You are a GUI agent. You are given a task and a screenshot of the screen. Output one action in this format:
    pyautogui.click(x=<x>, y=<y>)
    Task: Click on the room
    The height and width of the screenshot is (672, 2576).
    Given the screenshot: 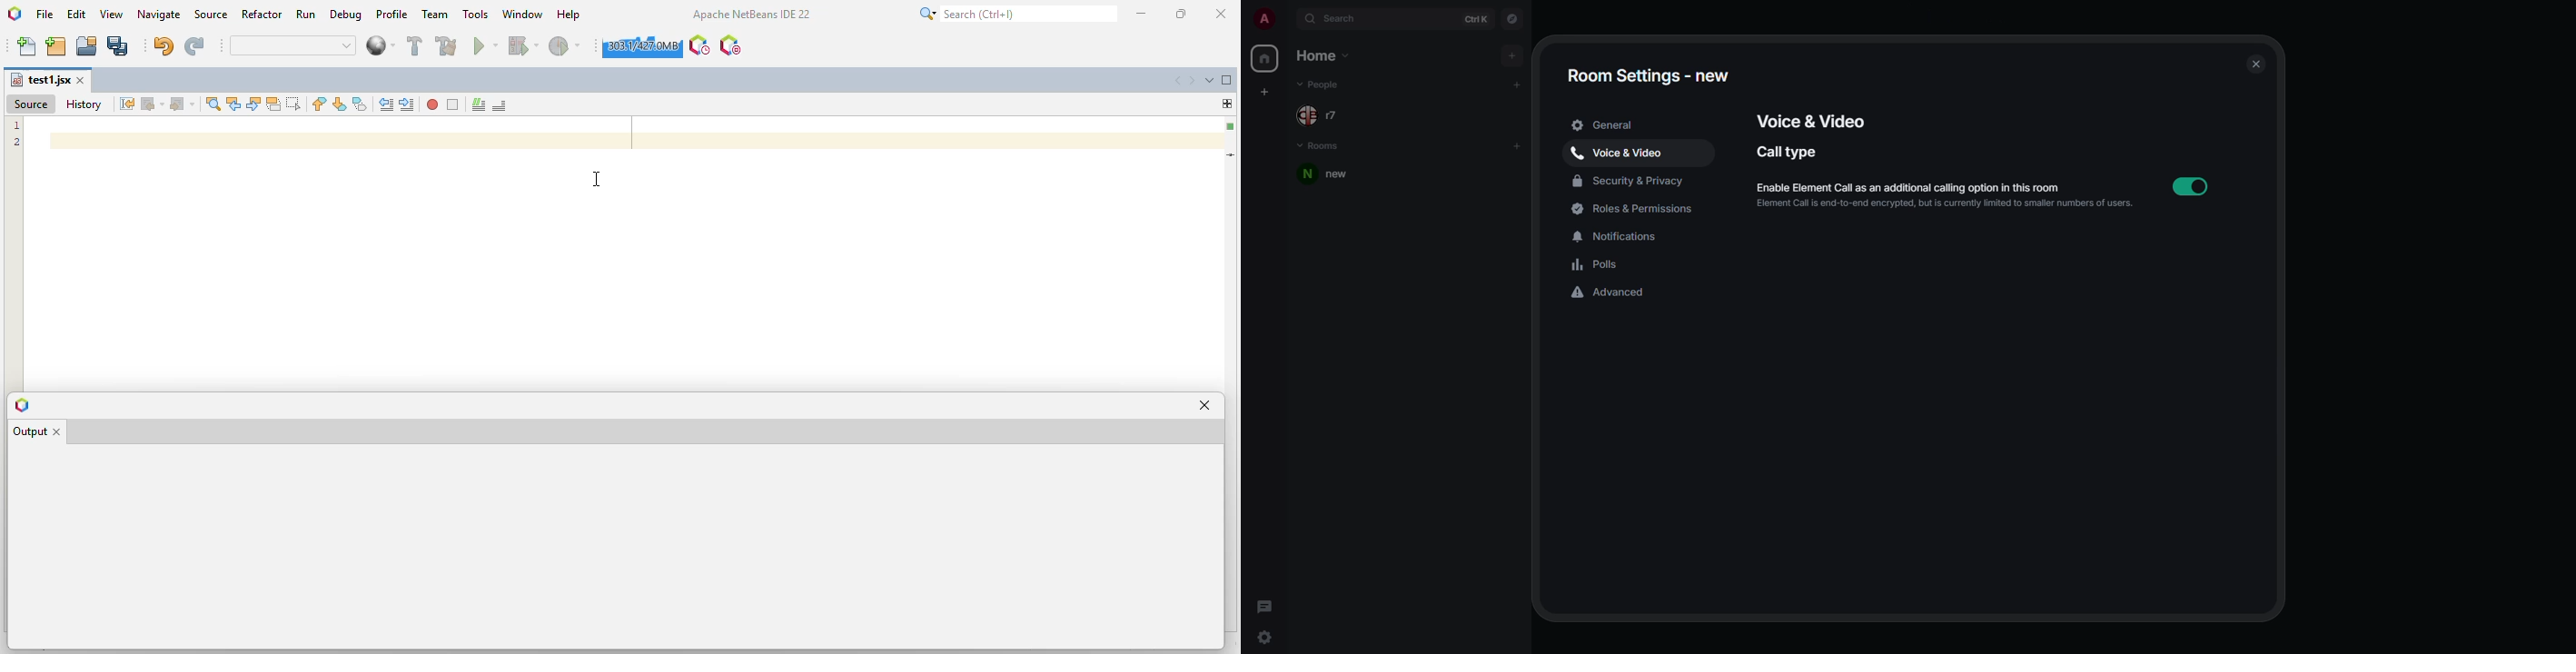 What is the action you would take?
    pyautogui.click(x=1331, y=175)
    